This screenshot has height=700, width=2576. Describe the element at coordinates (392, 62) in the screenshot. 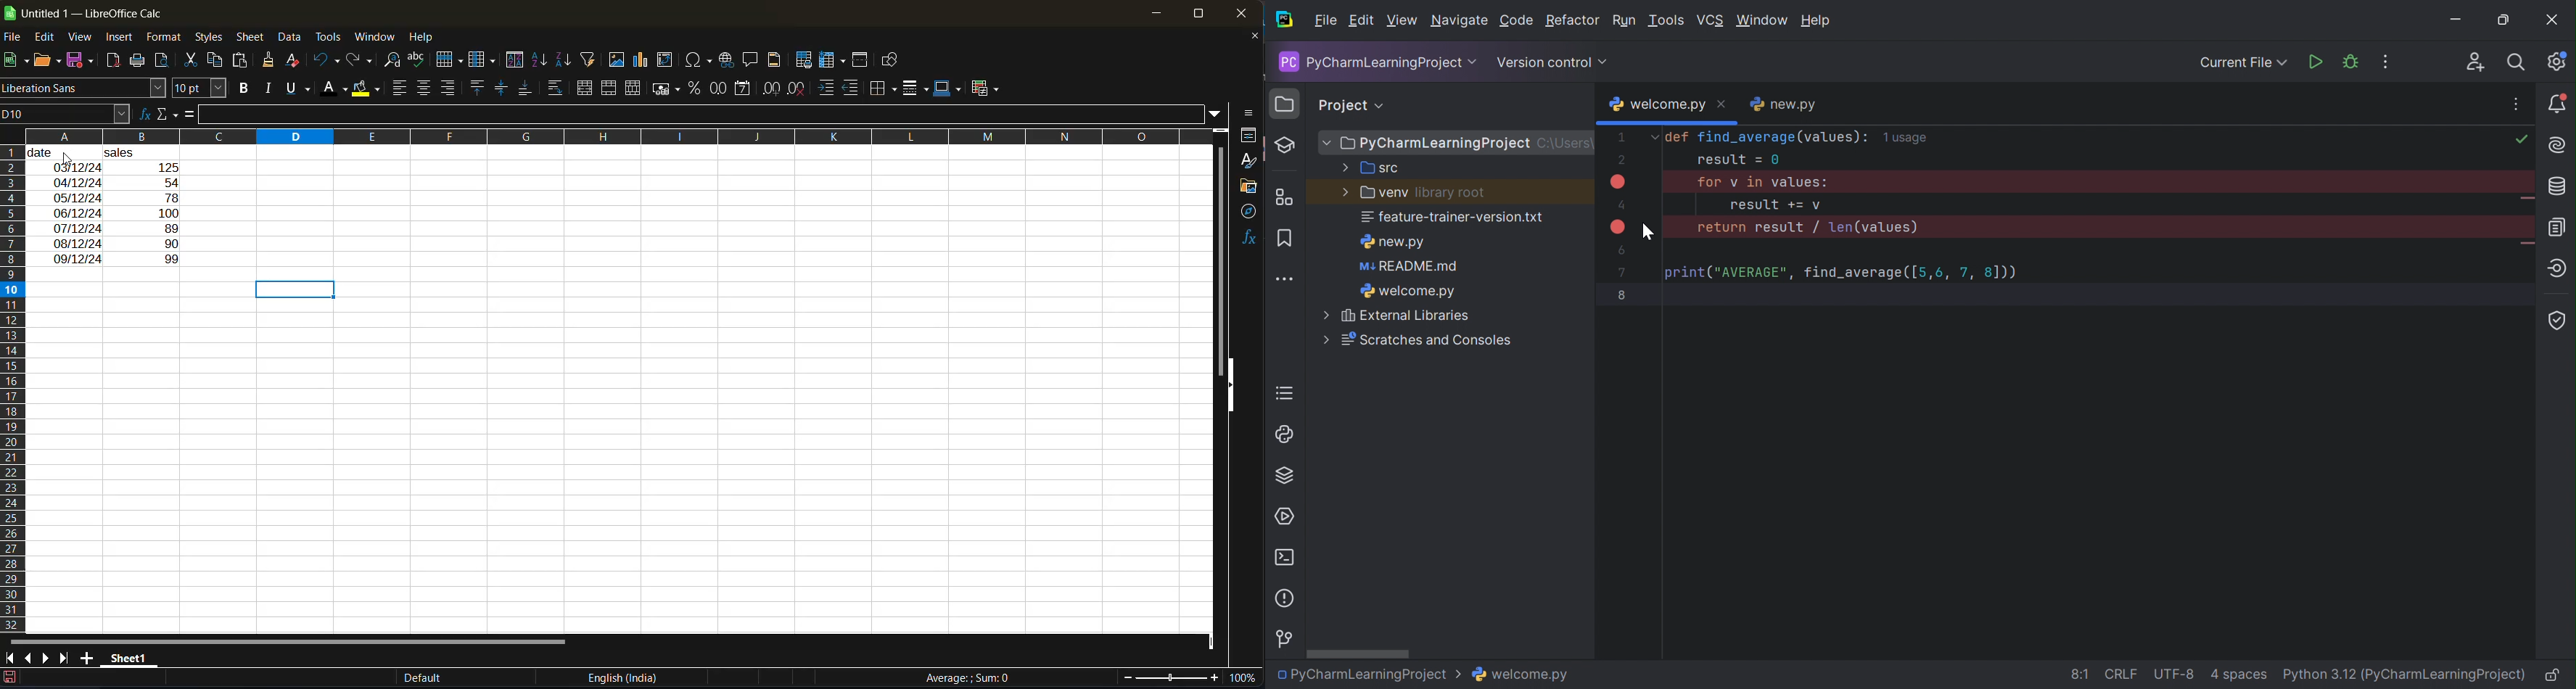

I see `find and replace` at that location.